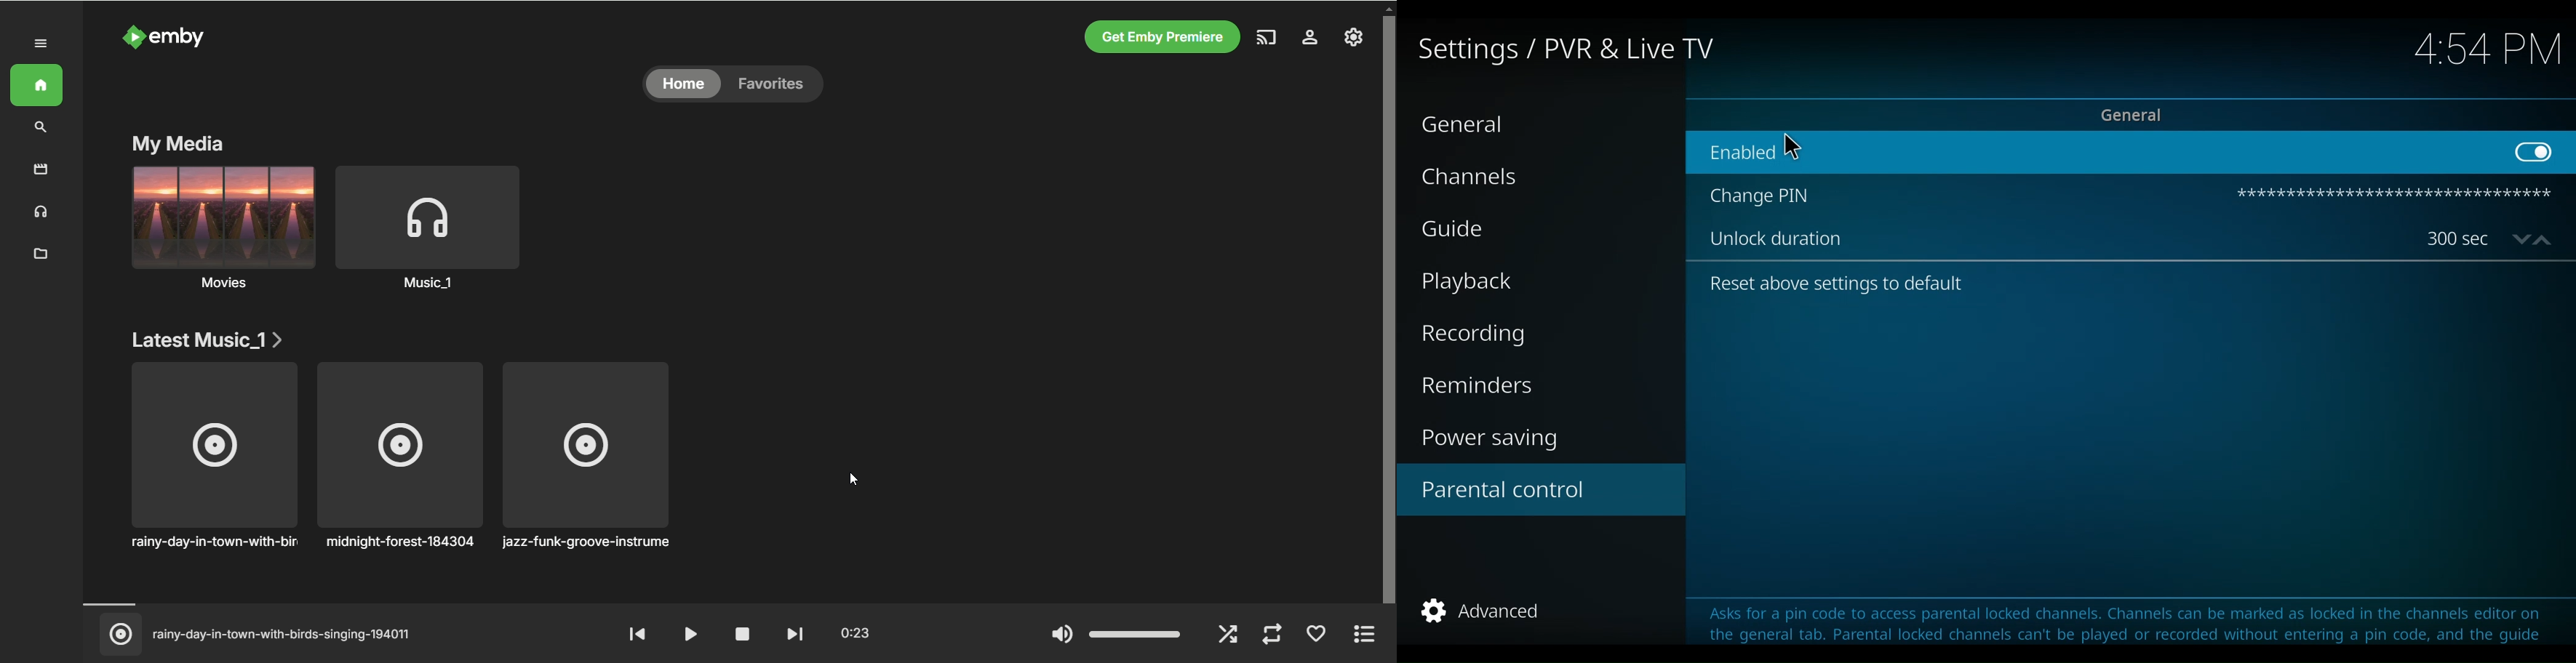 The image size is (2576, 672). What do you see at coordinates (1793, 147) in the screenshot?
I see `cursor` at bounding box center [1793, 147].